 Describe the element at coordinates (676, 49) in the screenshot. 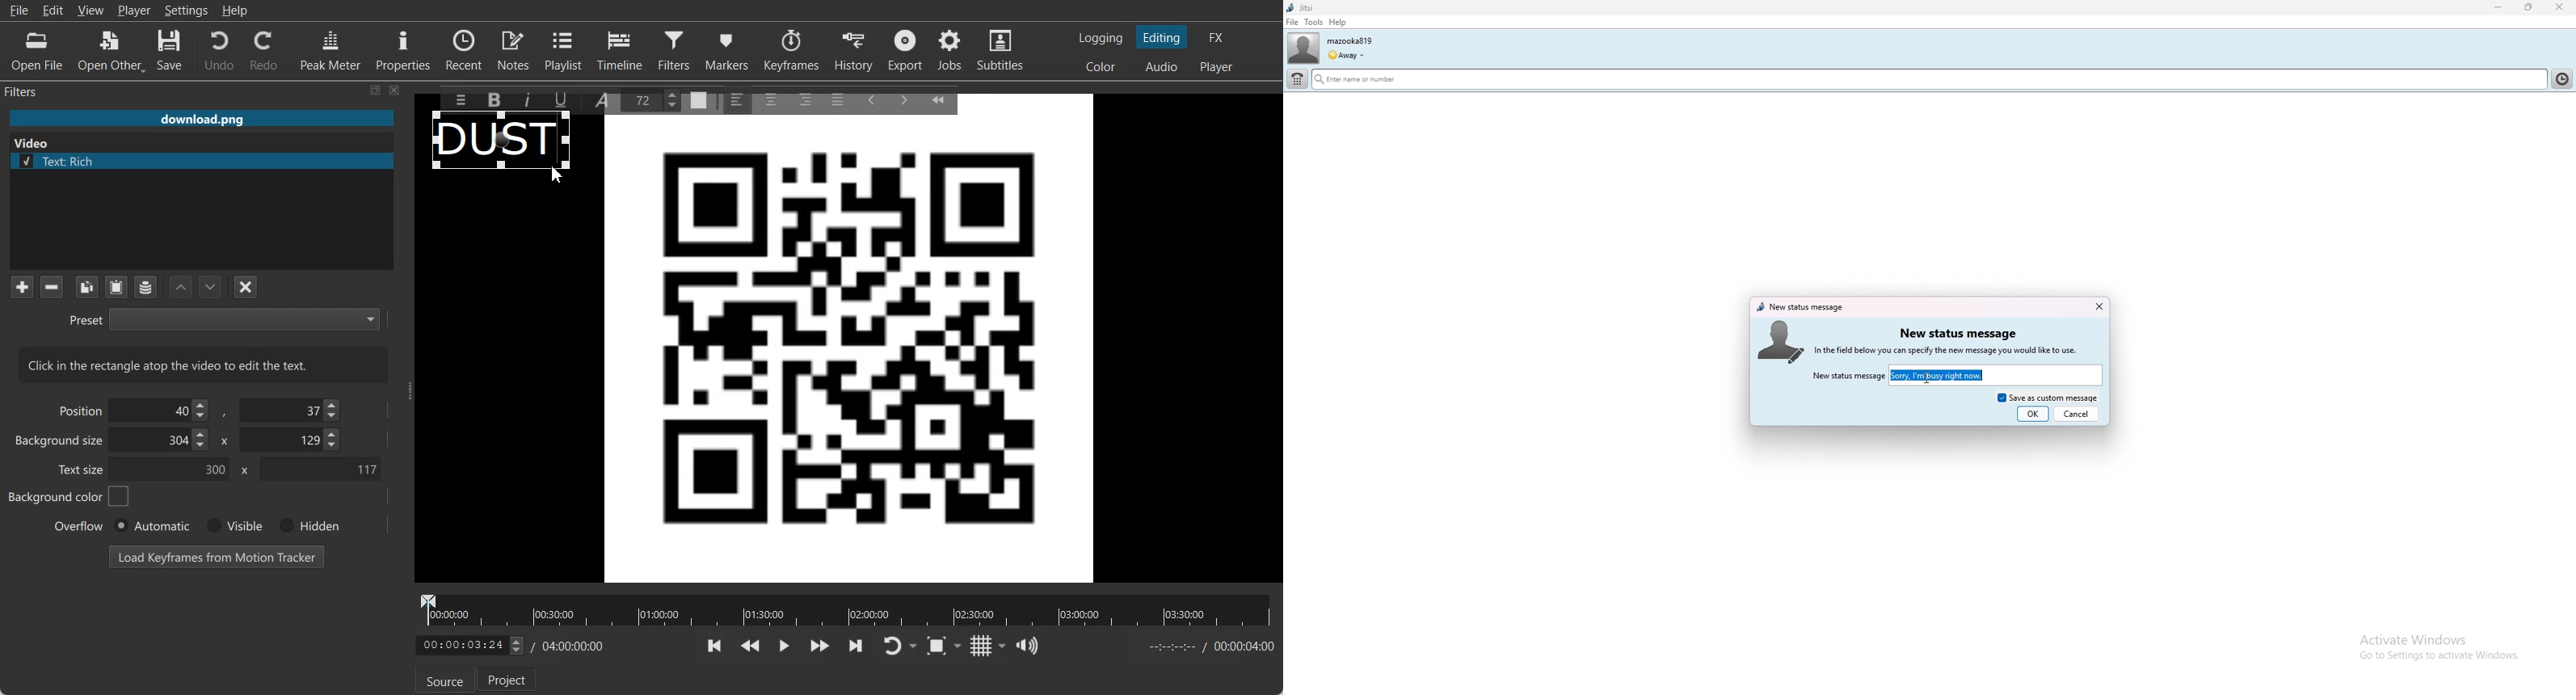

I see `Filters` at that location.